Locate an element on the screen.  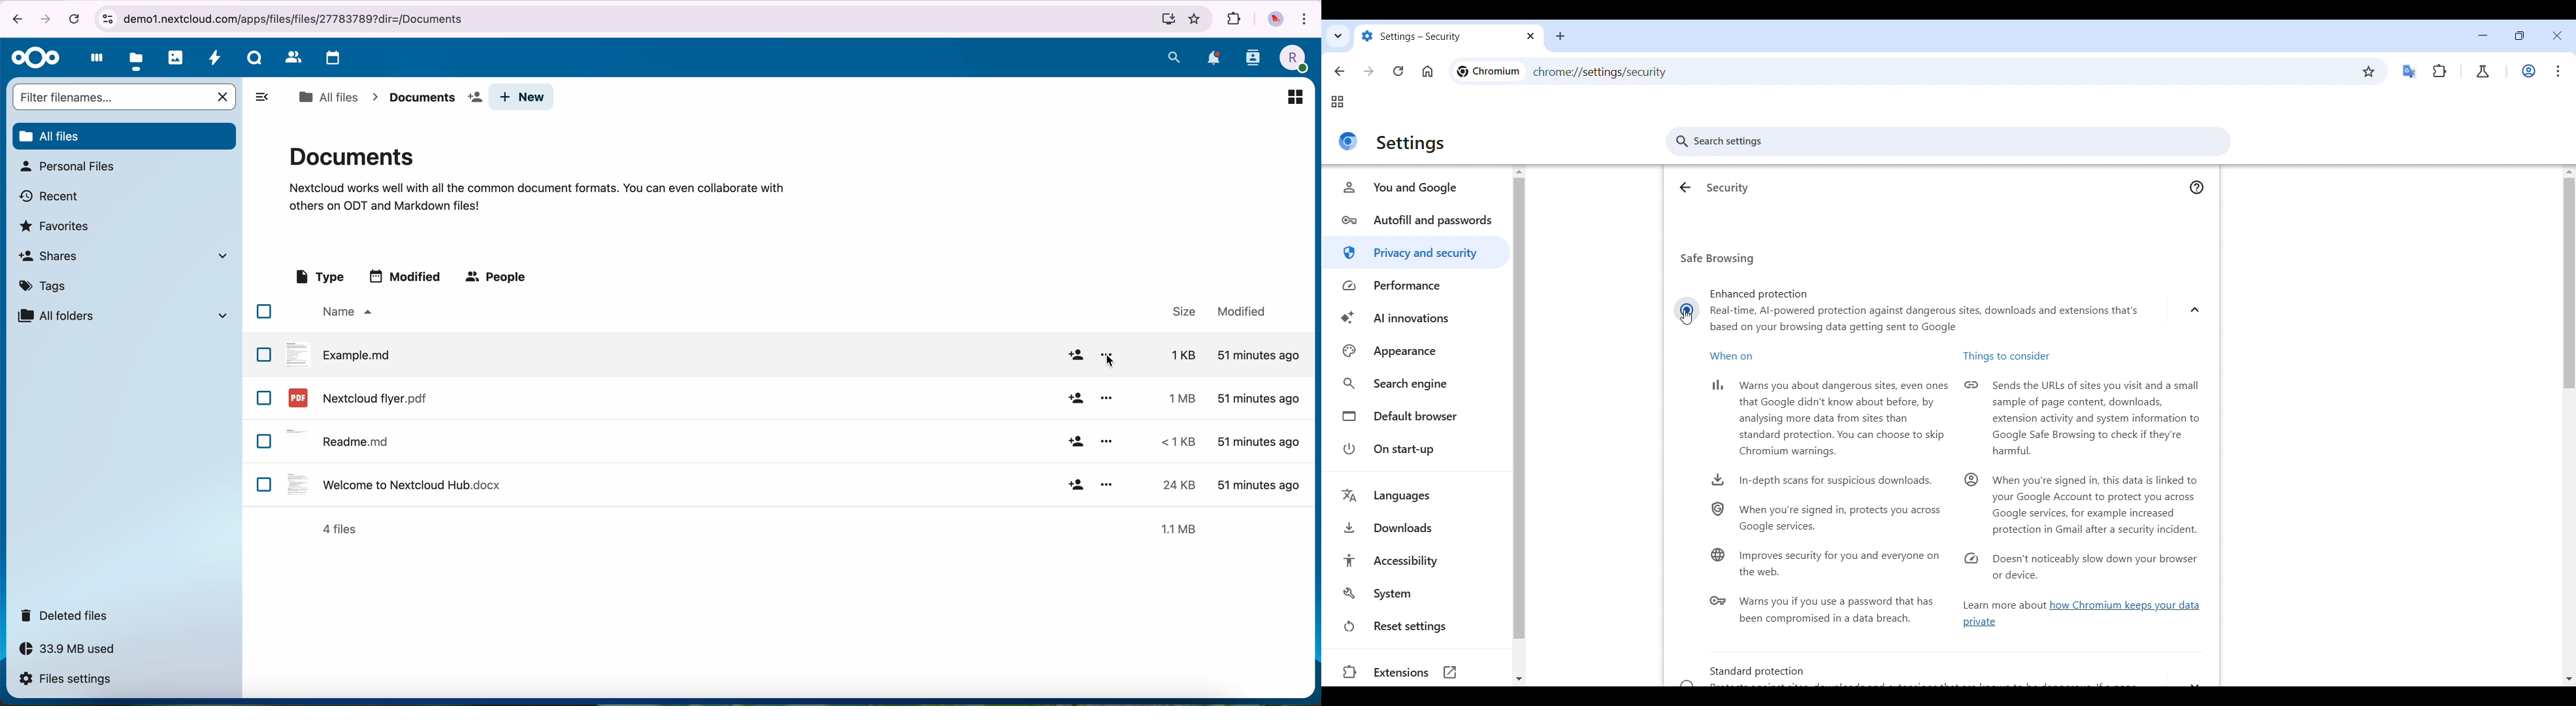
tags is located at coordinates (46, 284).